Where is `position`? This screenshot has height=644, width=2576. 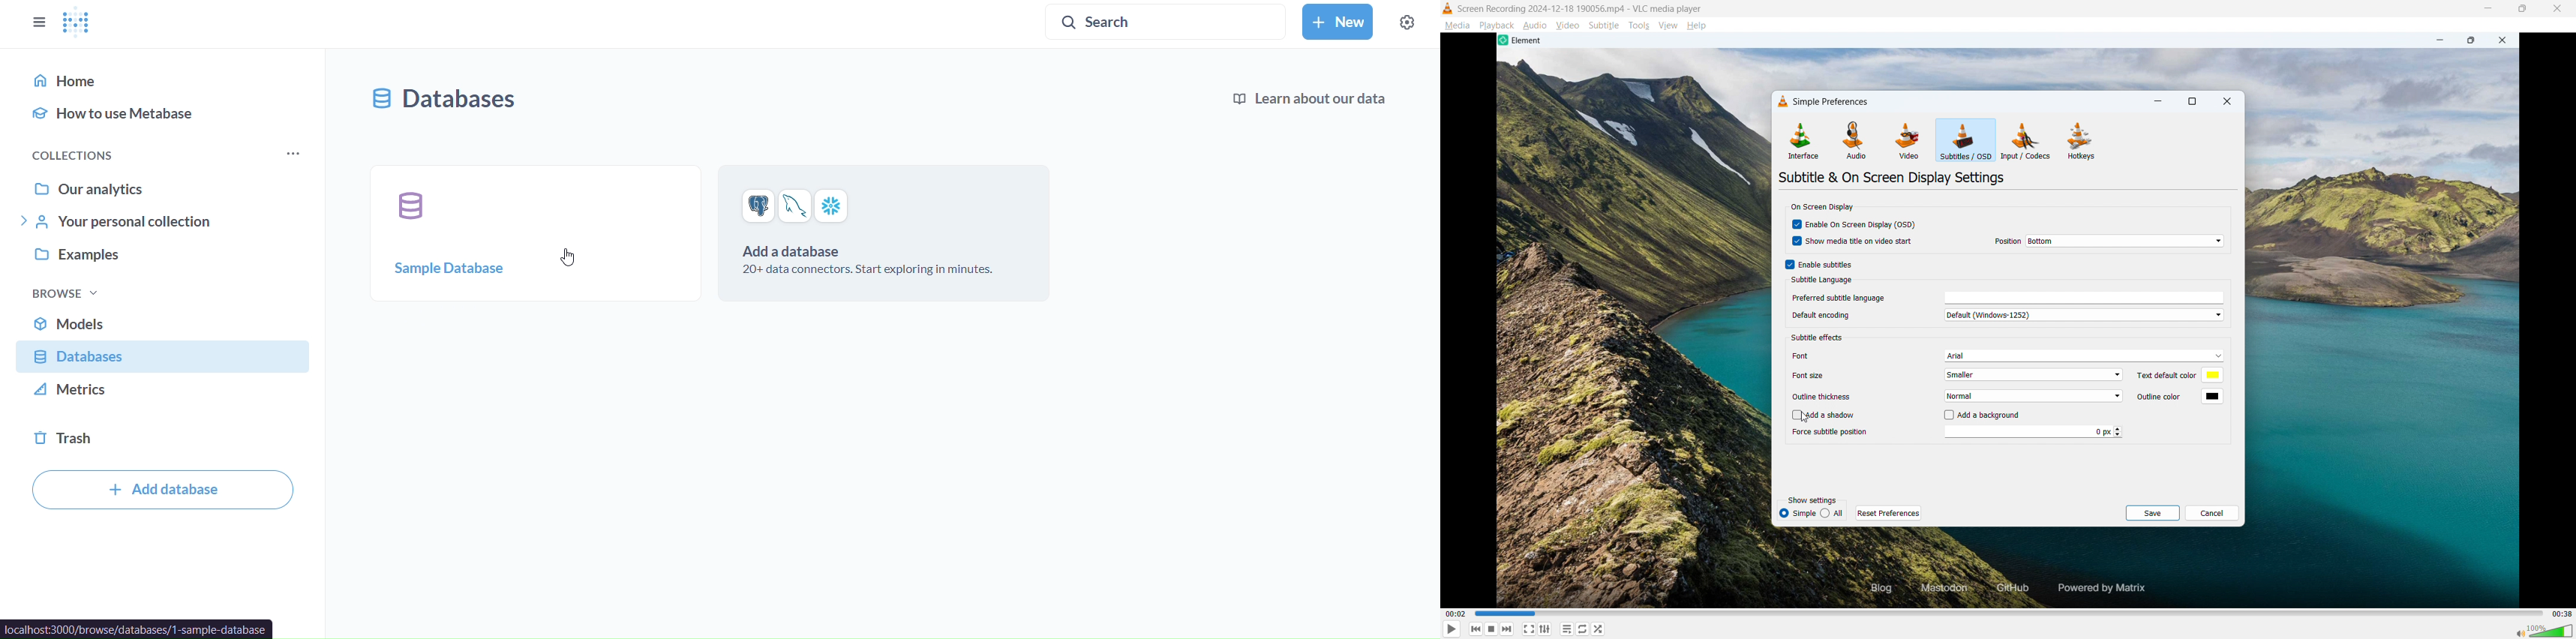 position is located at coordinates (2003, 241).